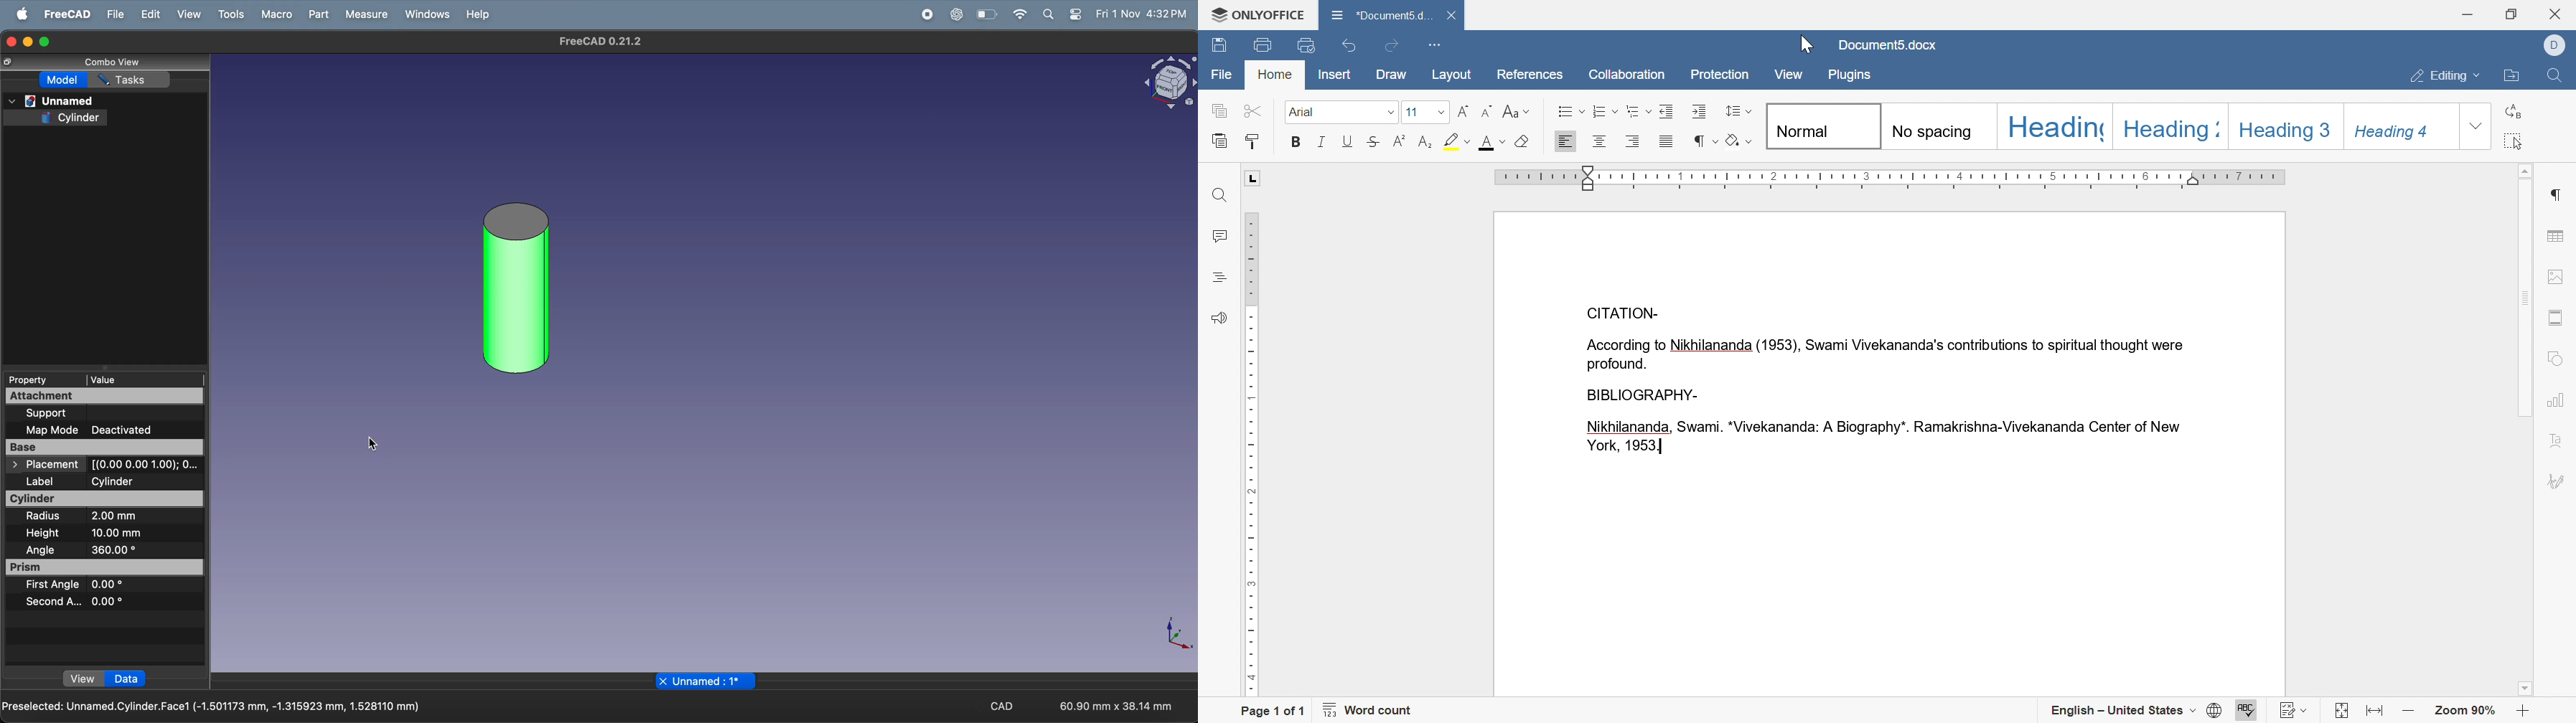  What do you see at coordinates (63, 13) in the screenshot?
I see `freecad` at bounding box center [63, 13].